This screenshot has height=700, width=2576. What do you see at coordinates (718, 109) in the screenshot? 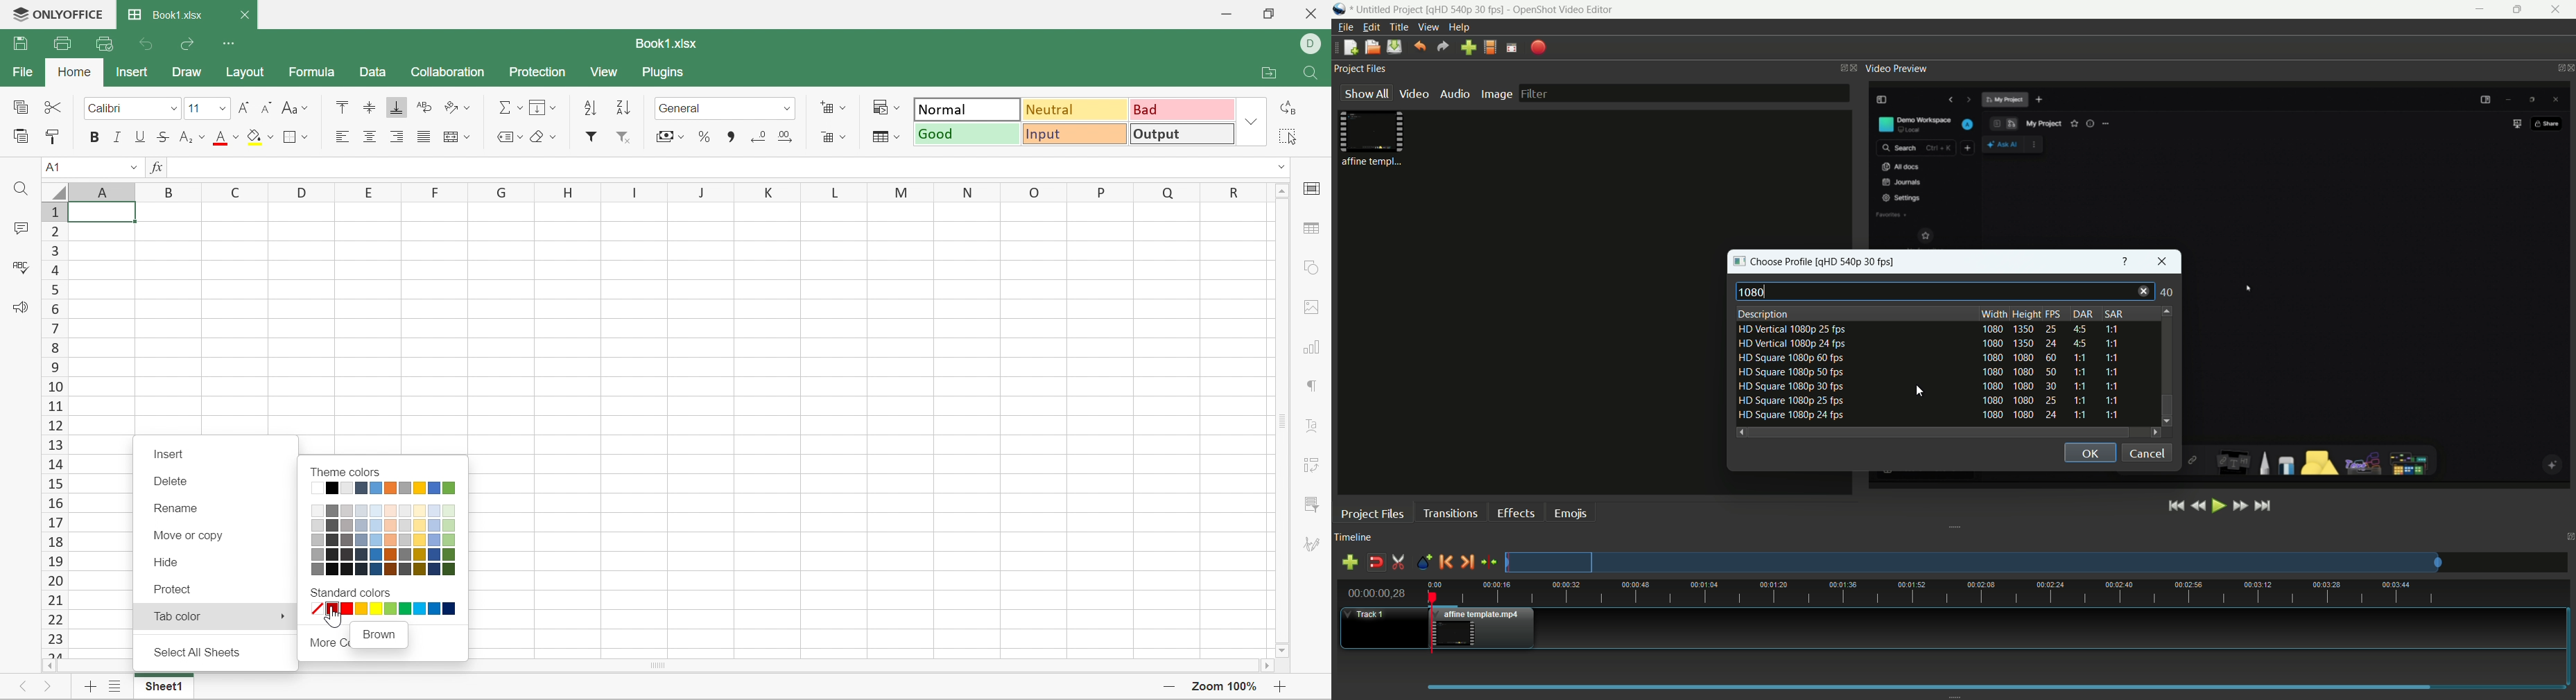
I see `General` at bounding box center [718, 109].